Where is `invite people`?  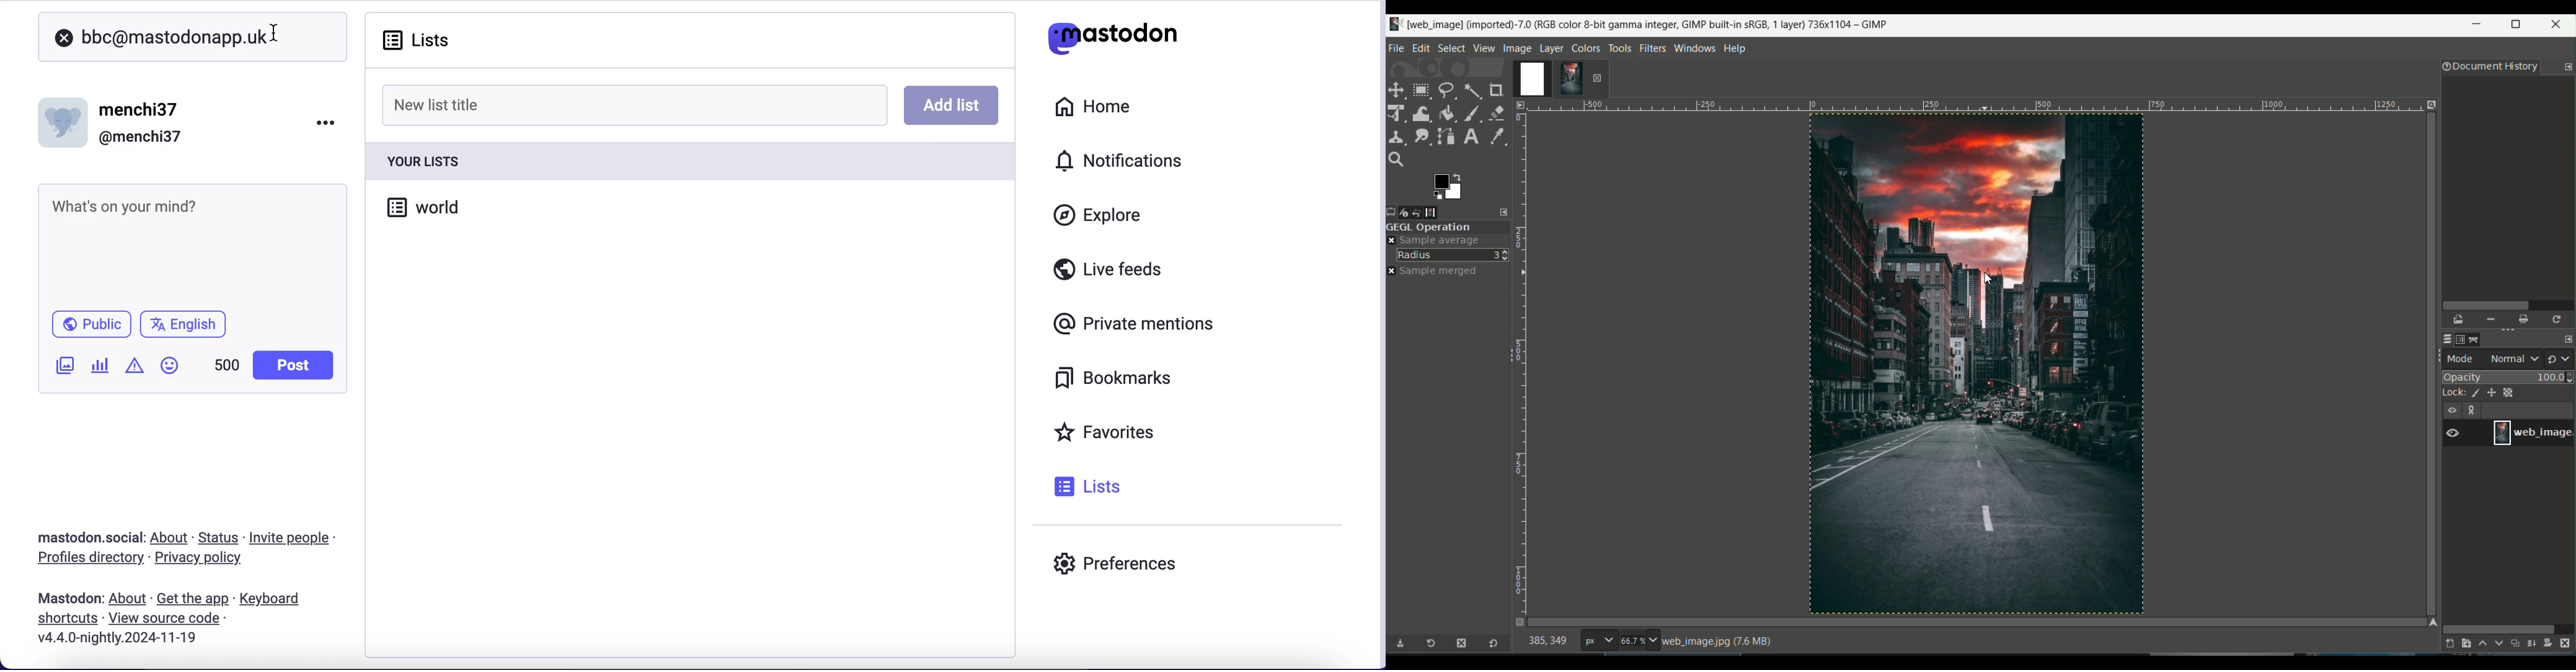
invite people is located at coordinates (295, 538).